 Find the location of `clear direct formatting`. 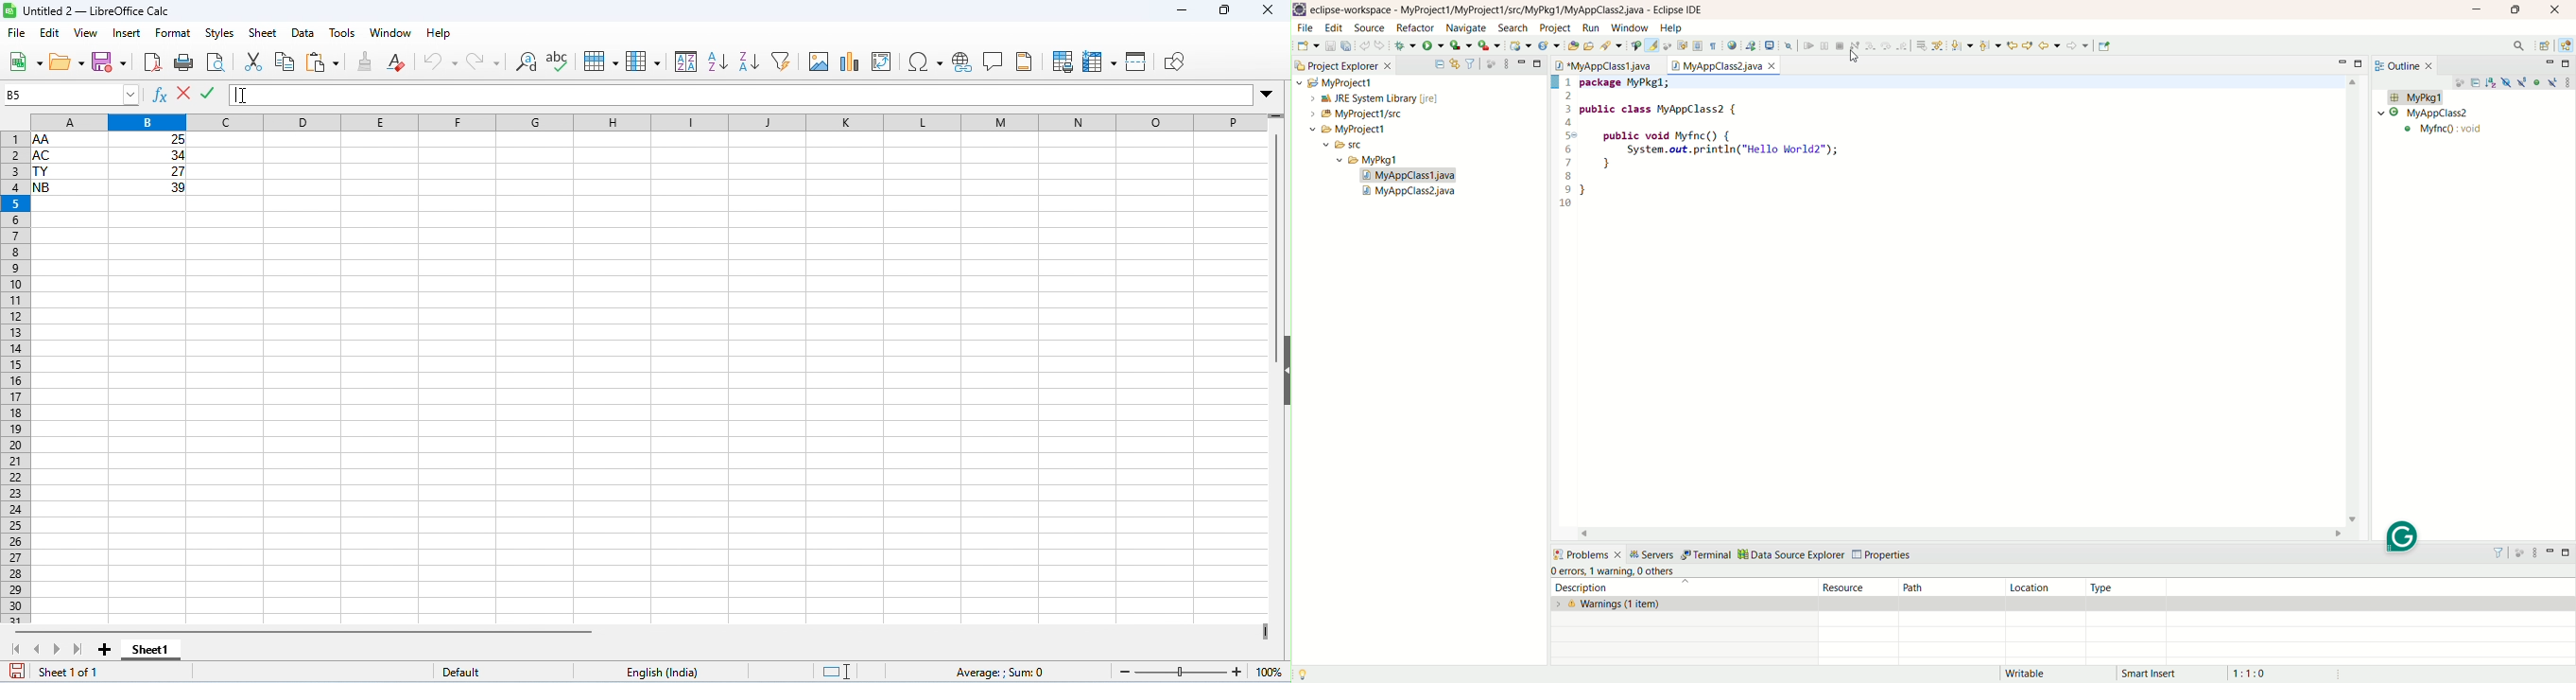

clear direct formatting is located at coordinates (400, 61).